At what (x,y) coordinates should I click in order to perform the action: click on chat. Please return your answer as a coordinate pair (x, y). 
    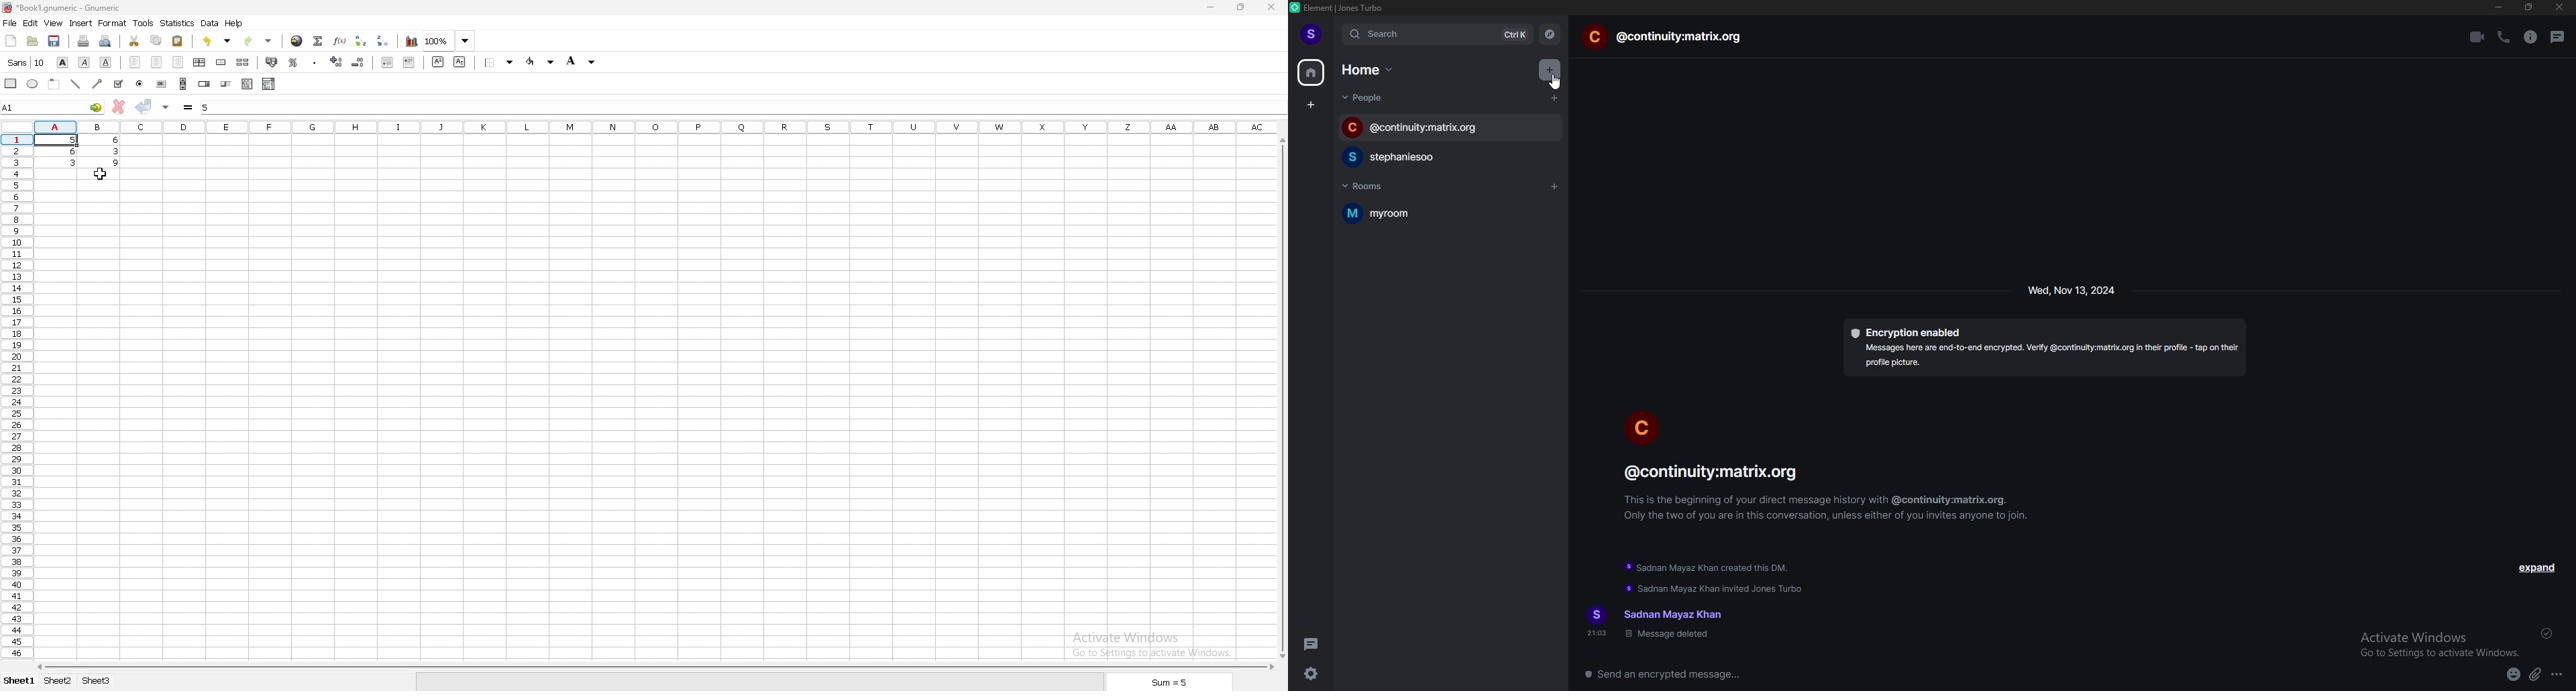
    Looking at the image, I should click on (1452, 127).